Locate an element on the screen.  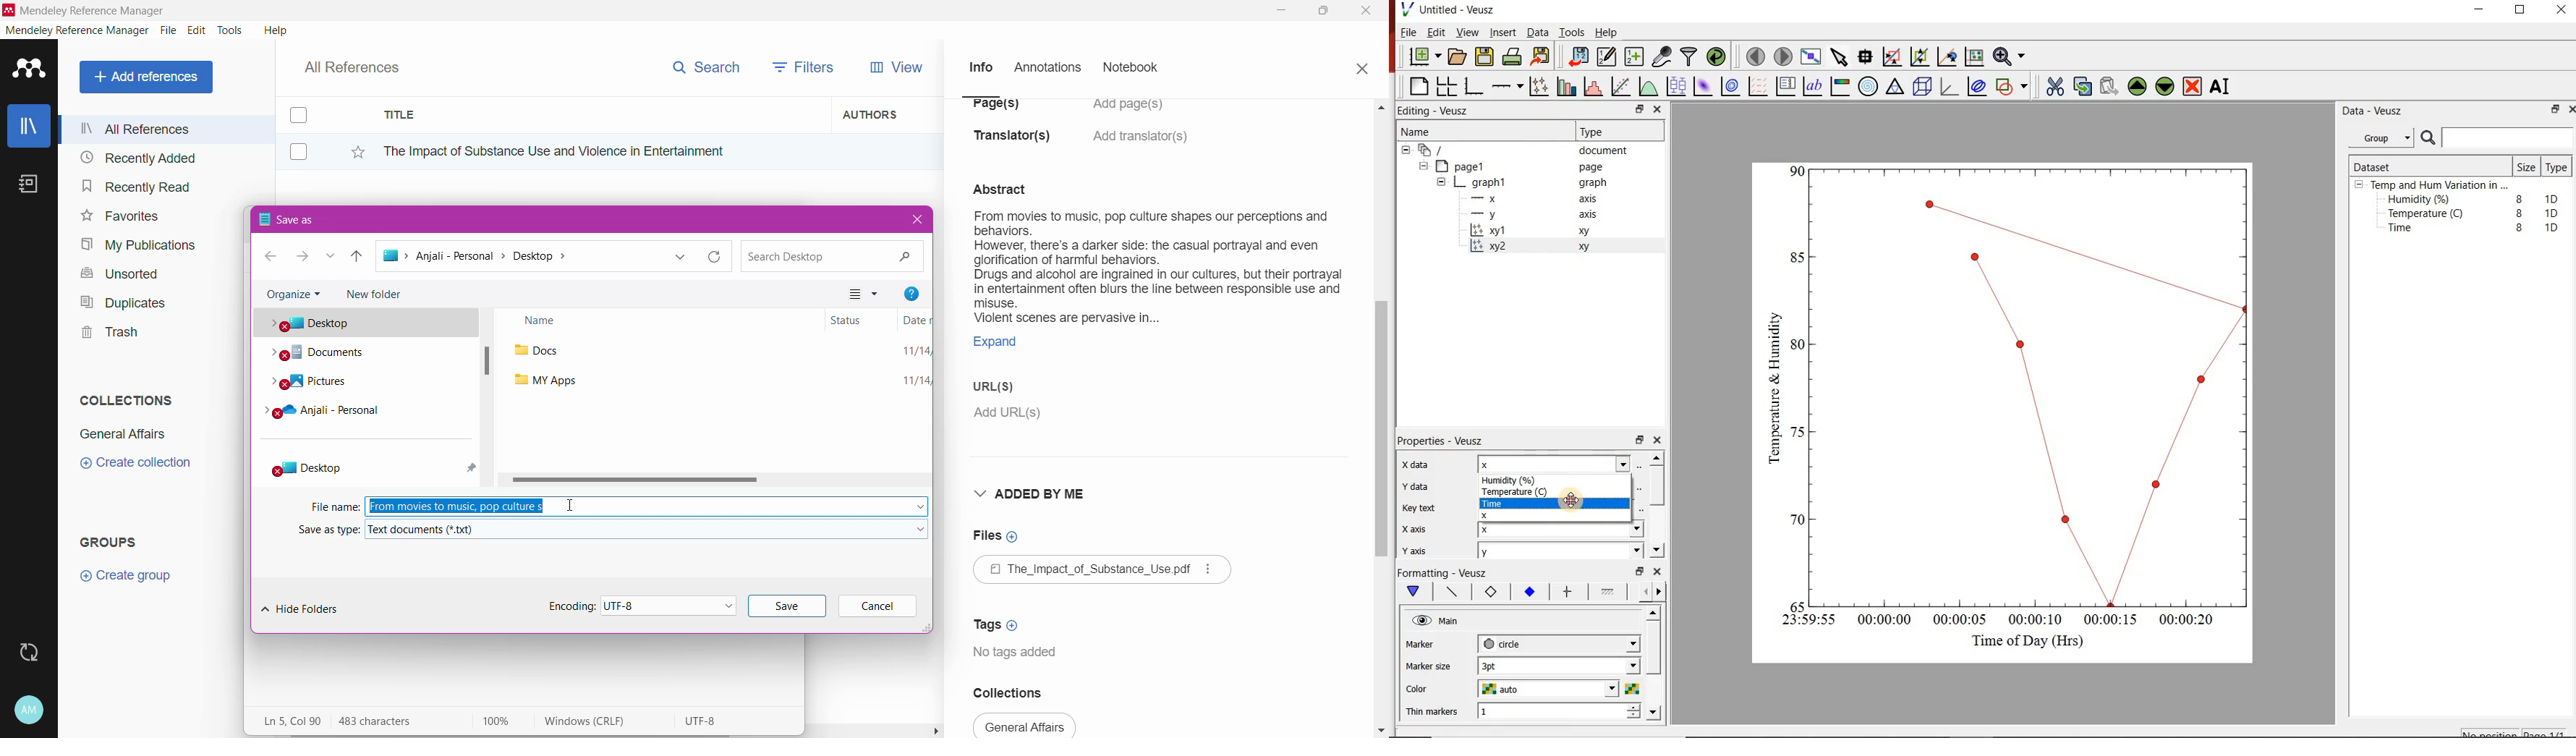
x is located at coordinates (1506, 529).